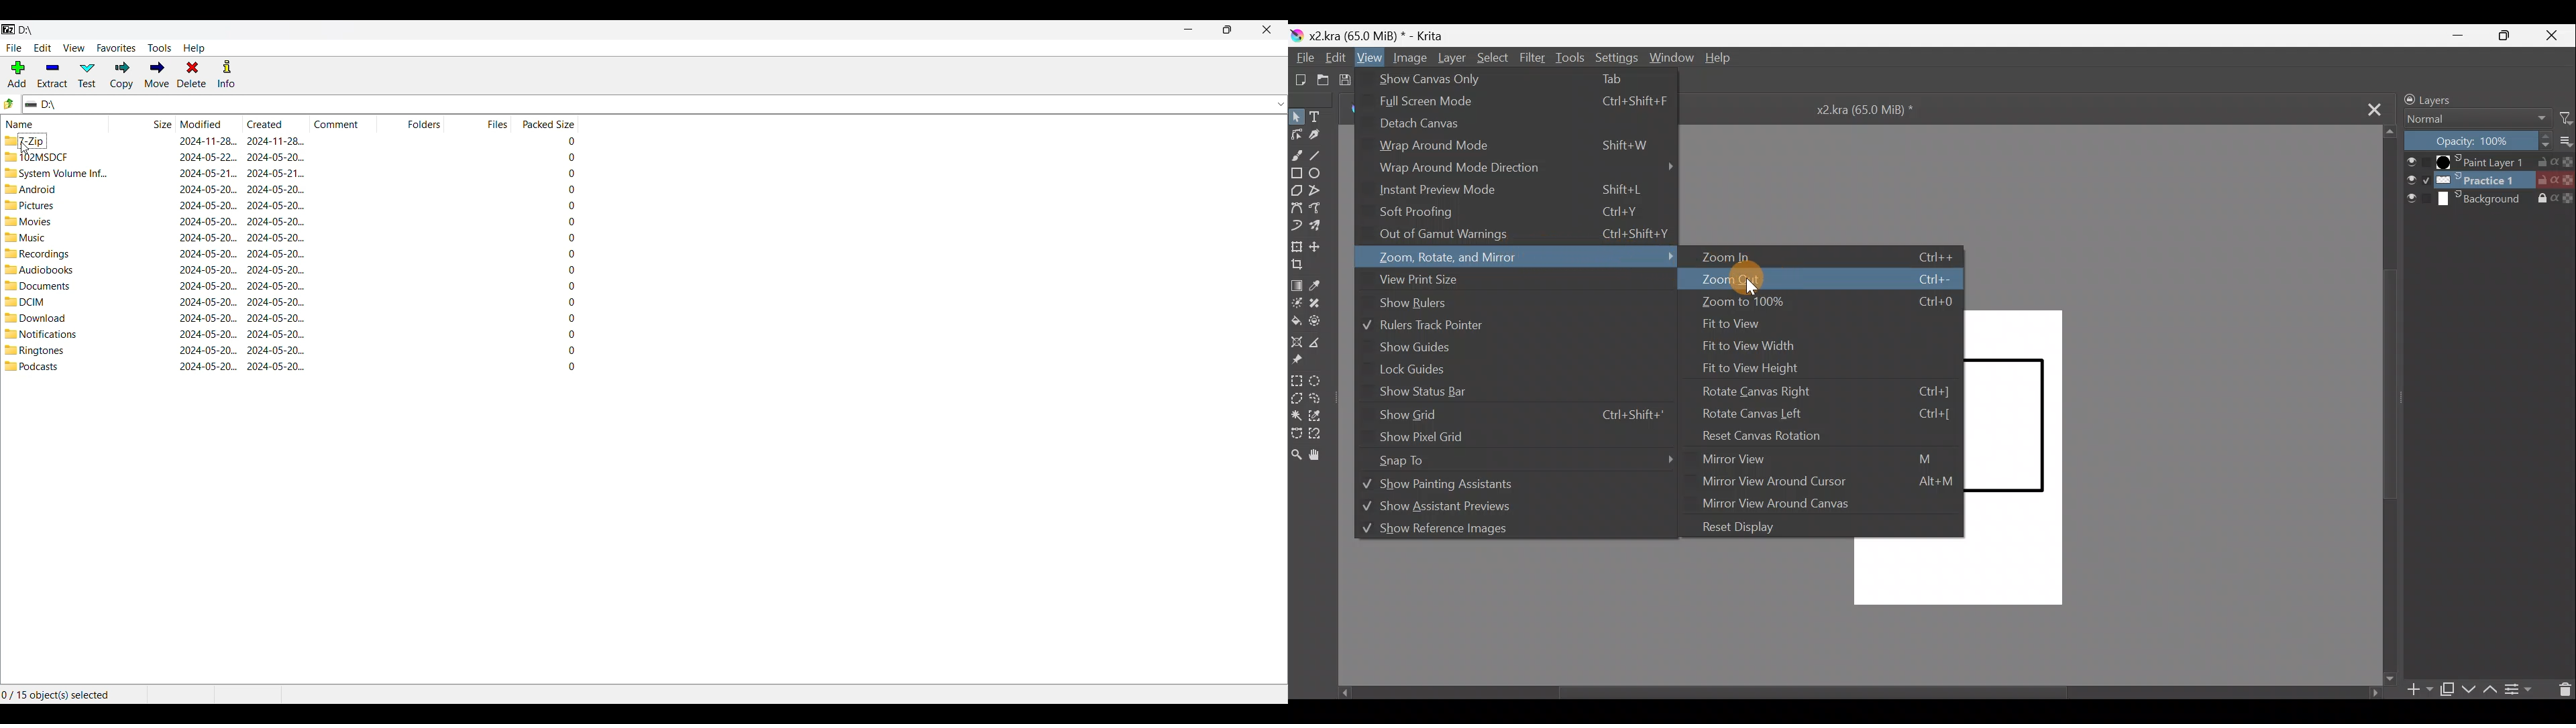 The height and width of the screenshot is (728, 2576). Describe the element at coordinates (1511, 191) in the screenshot. I see `Instant preview mode` at that location.